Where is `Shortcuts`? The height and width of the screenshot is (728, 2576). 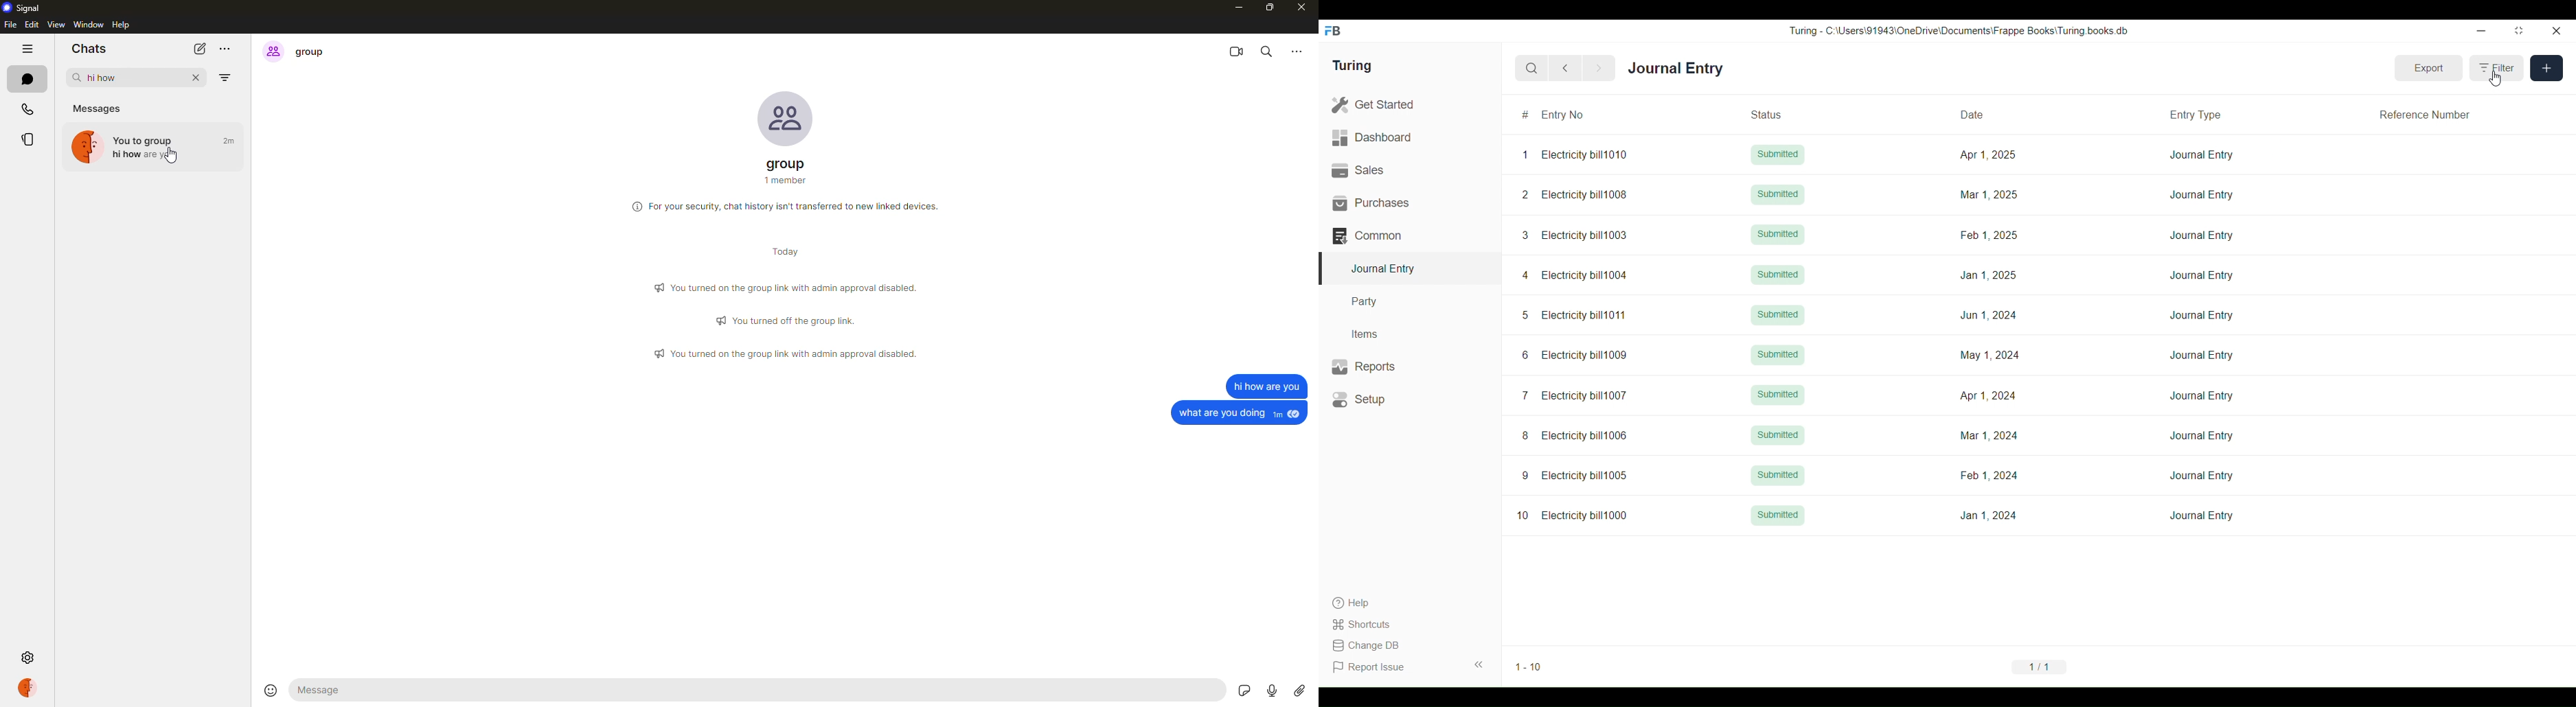
Shortcuts is located at coordinates (1369, 625).